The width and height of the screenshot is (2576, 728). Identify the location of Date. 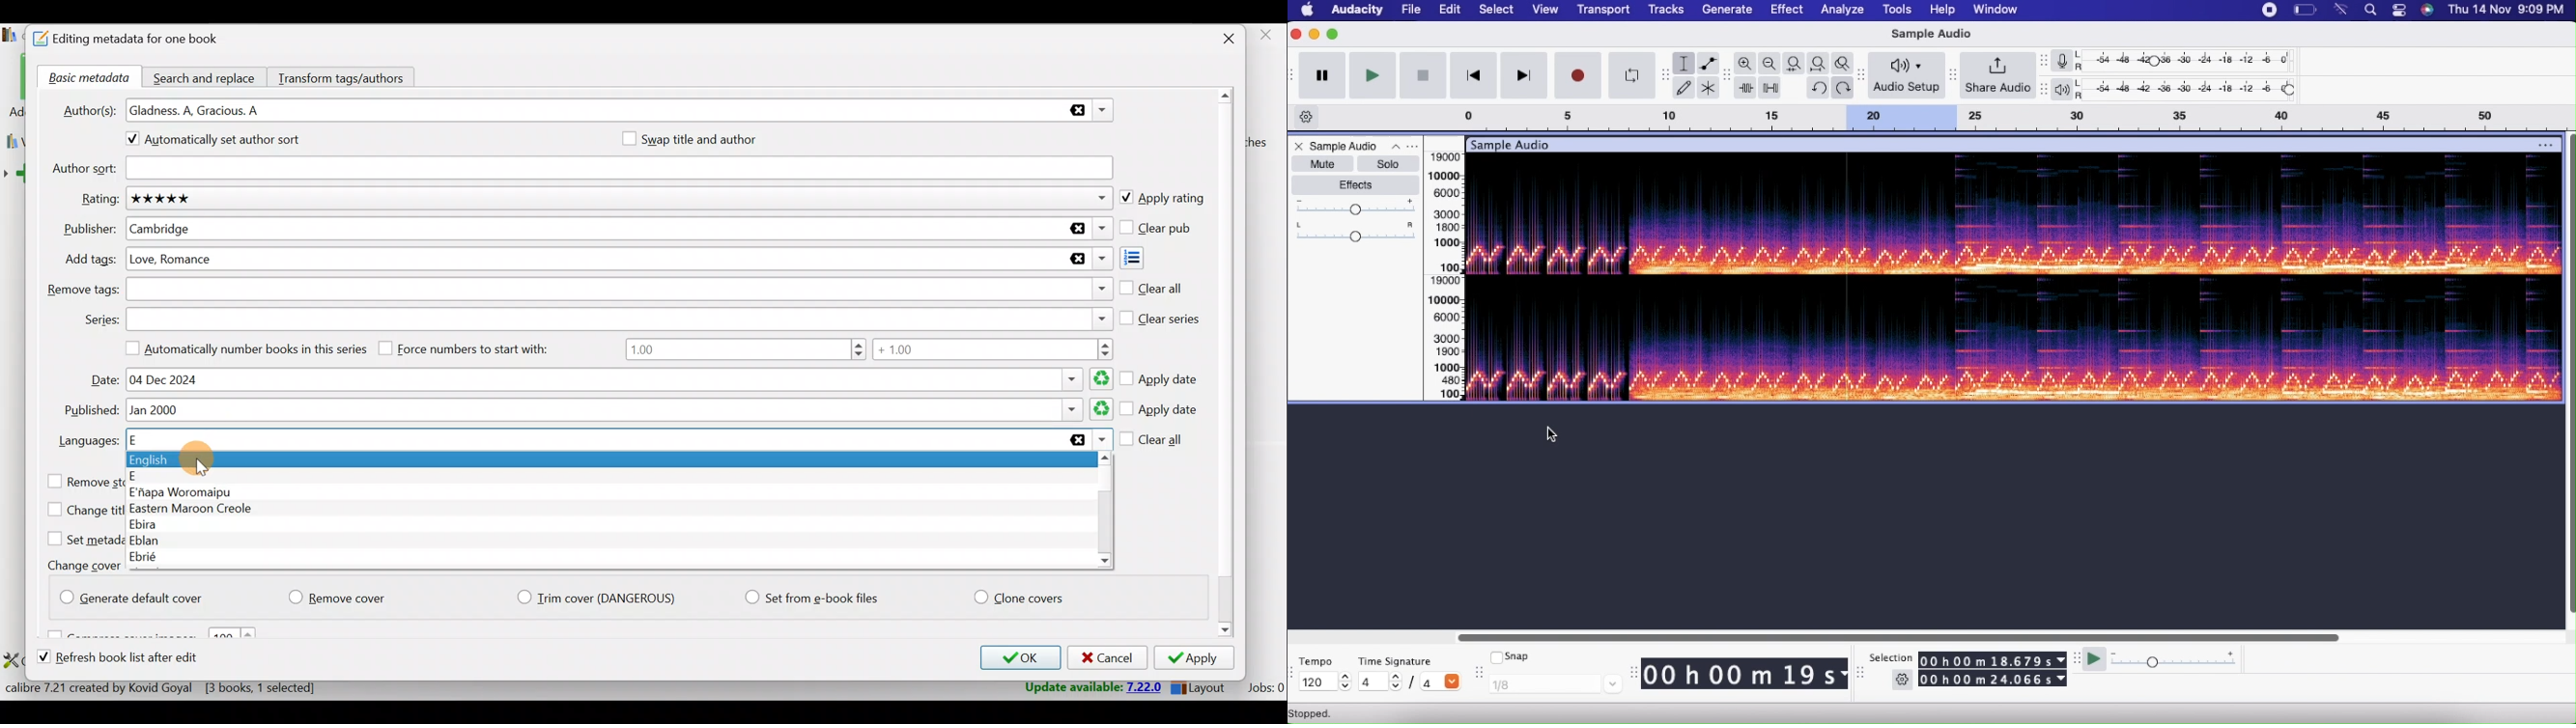
(617, 379).